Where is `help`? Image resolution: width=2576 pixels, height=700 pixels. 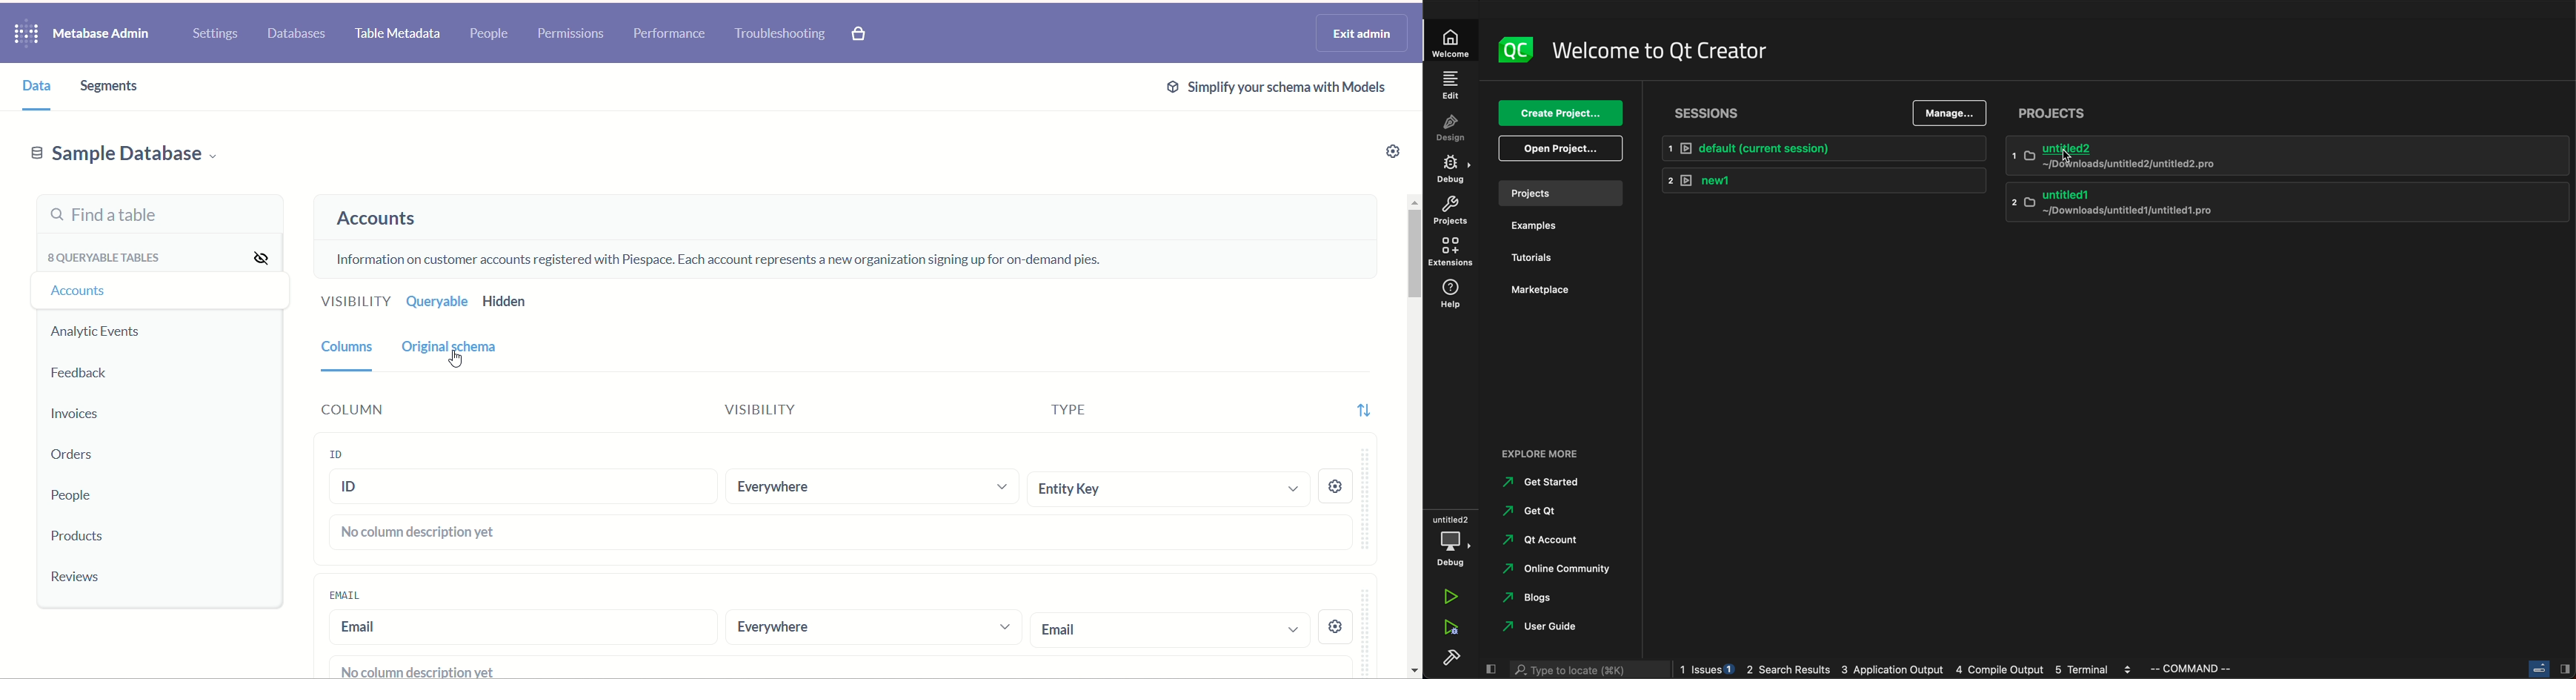
help is located at coordinates (1452, 297).